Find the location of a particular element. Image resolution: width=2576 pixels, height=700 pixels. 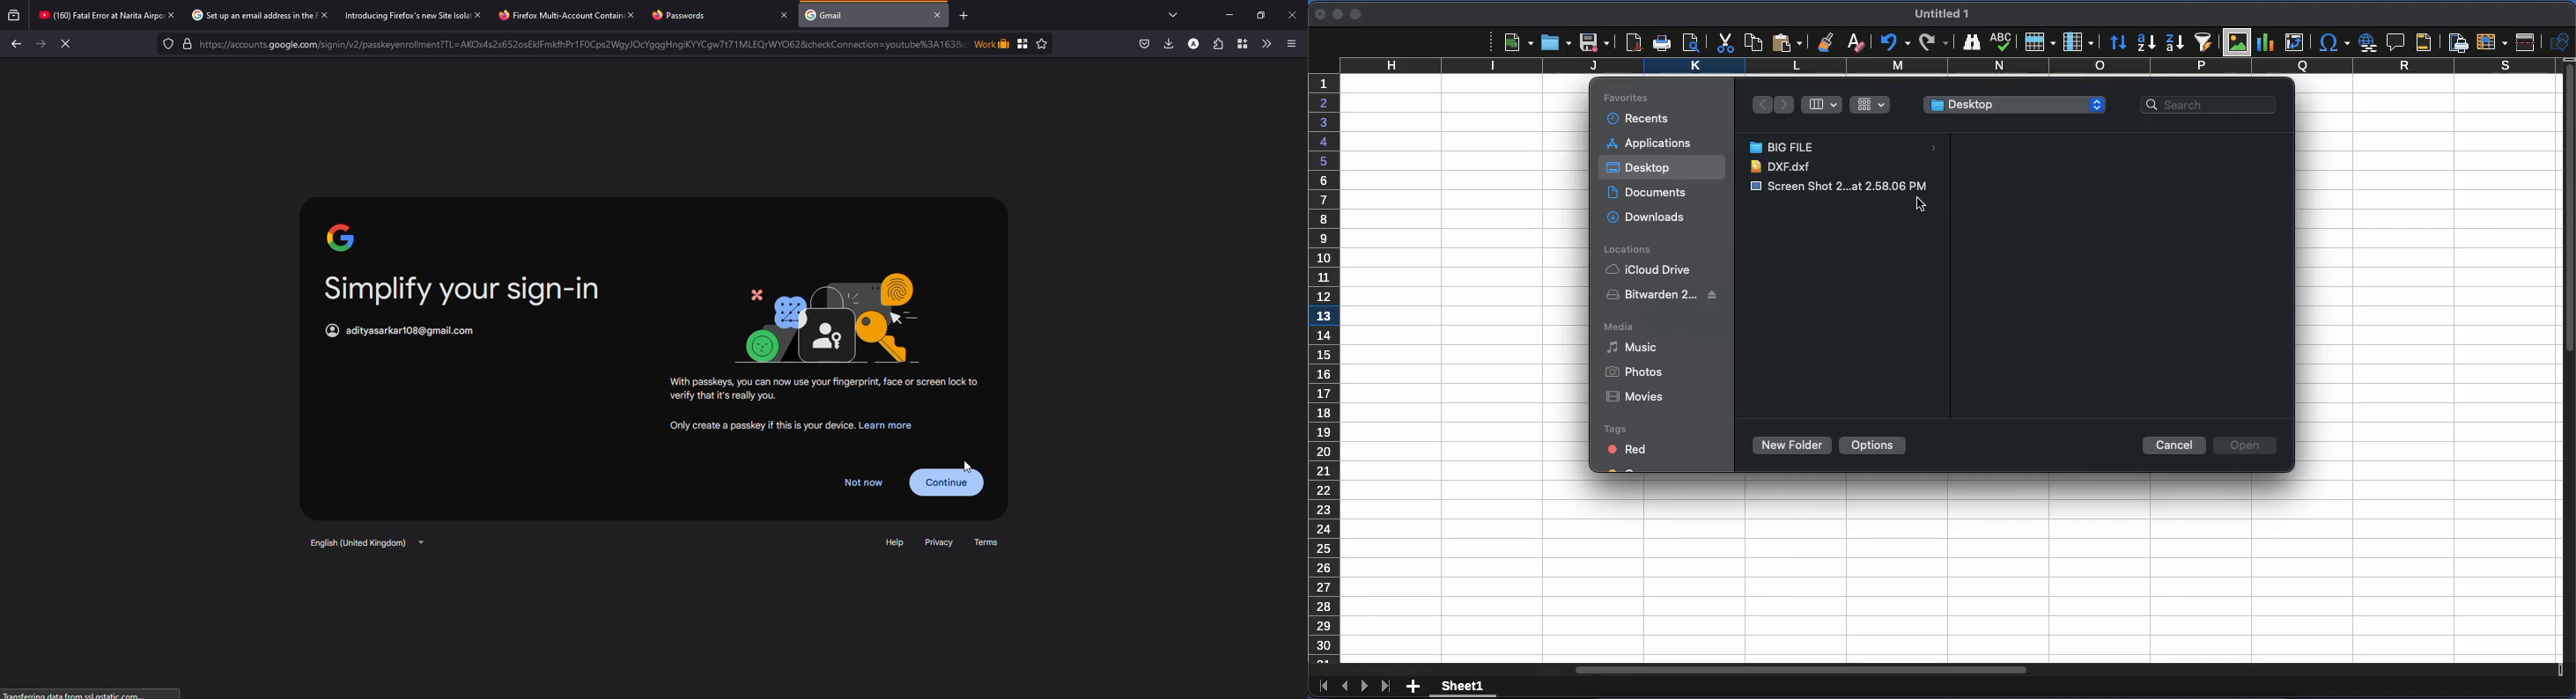

more tools is located at coordinates (1266, 42).